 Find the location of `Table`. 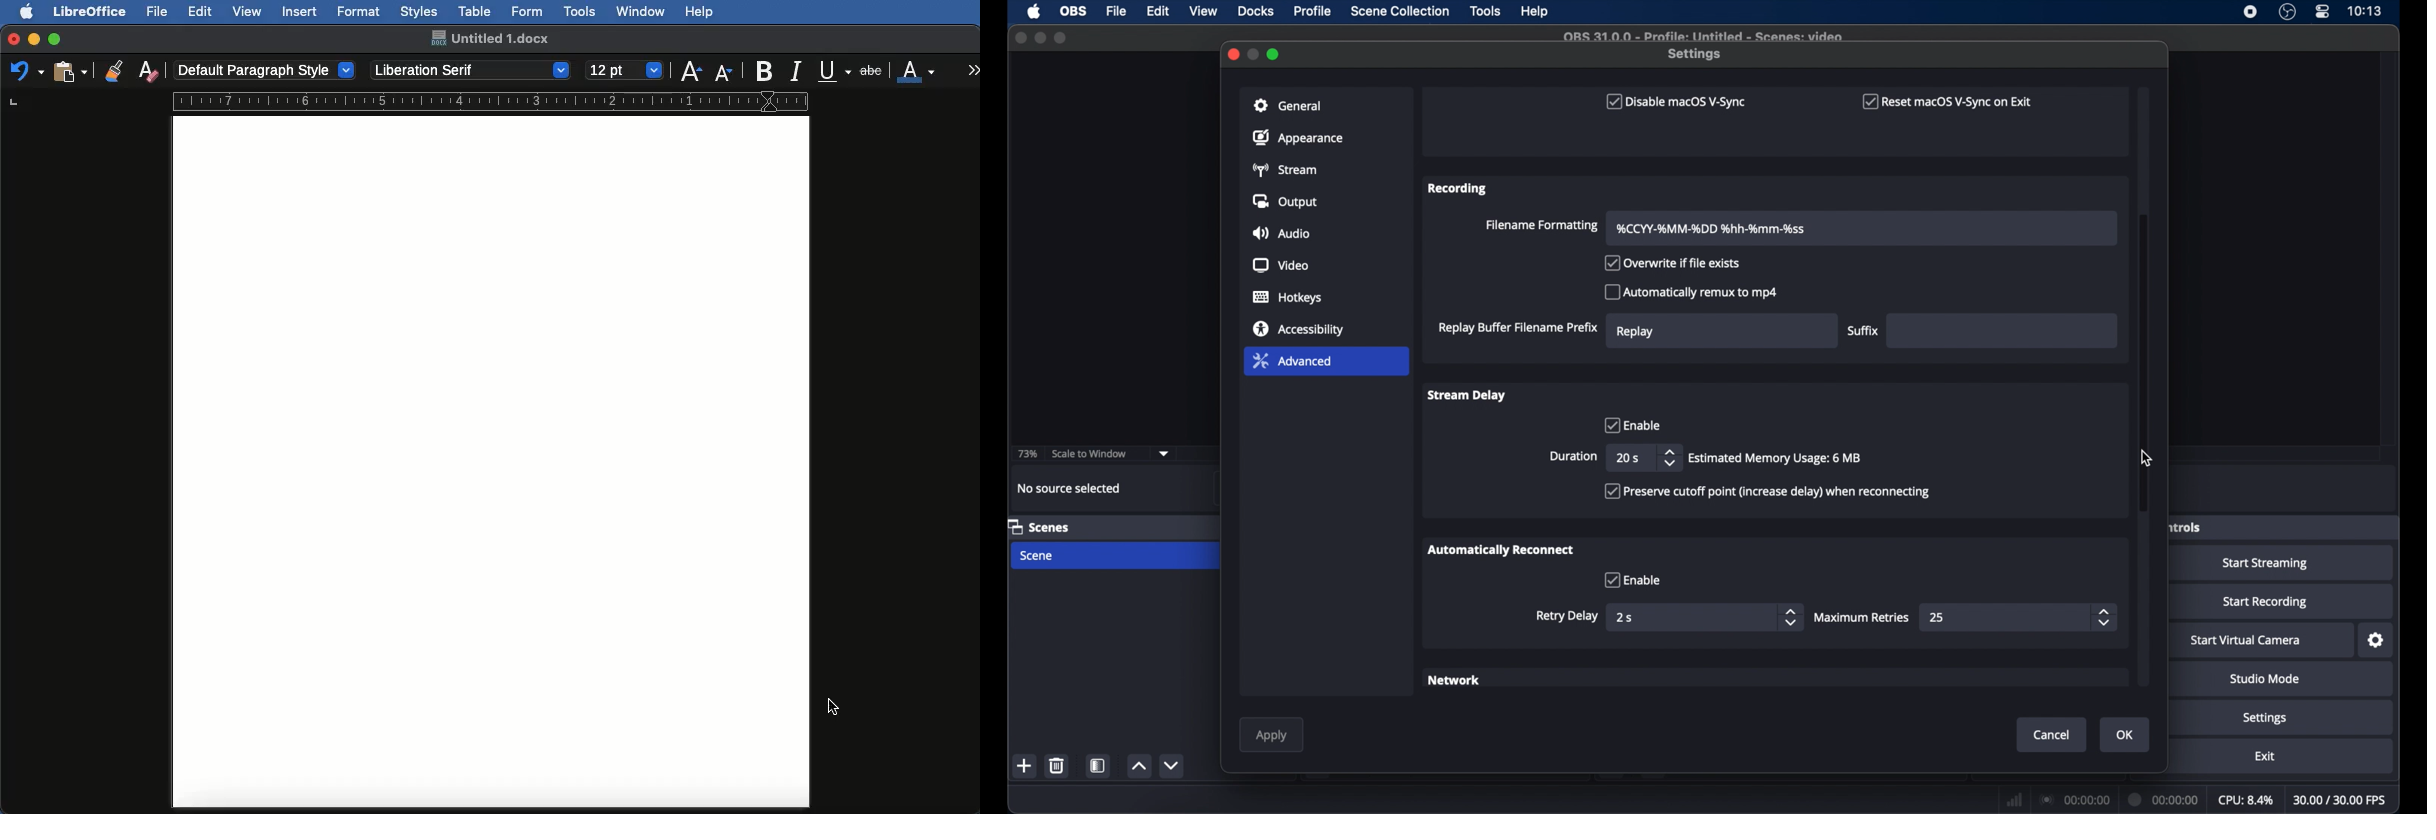

Table is located at coordinates (475, 9).